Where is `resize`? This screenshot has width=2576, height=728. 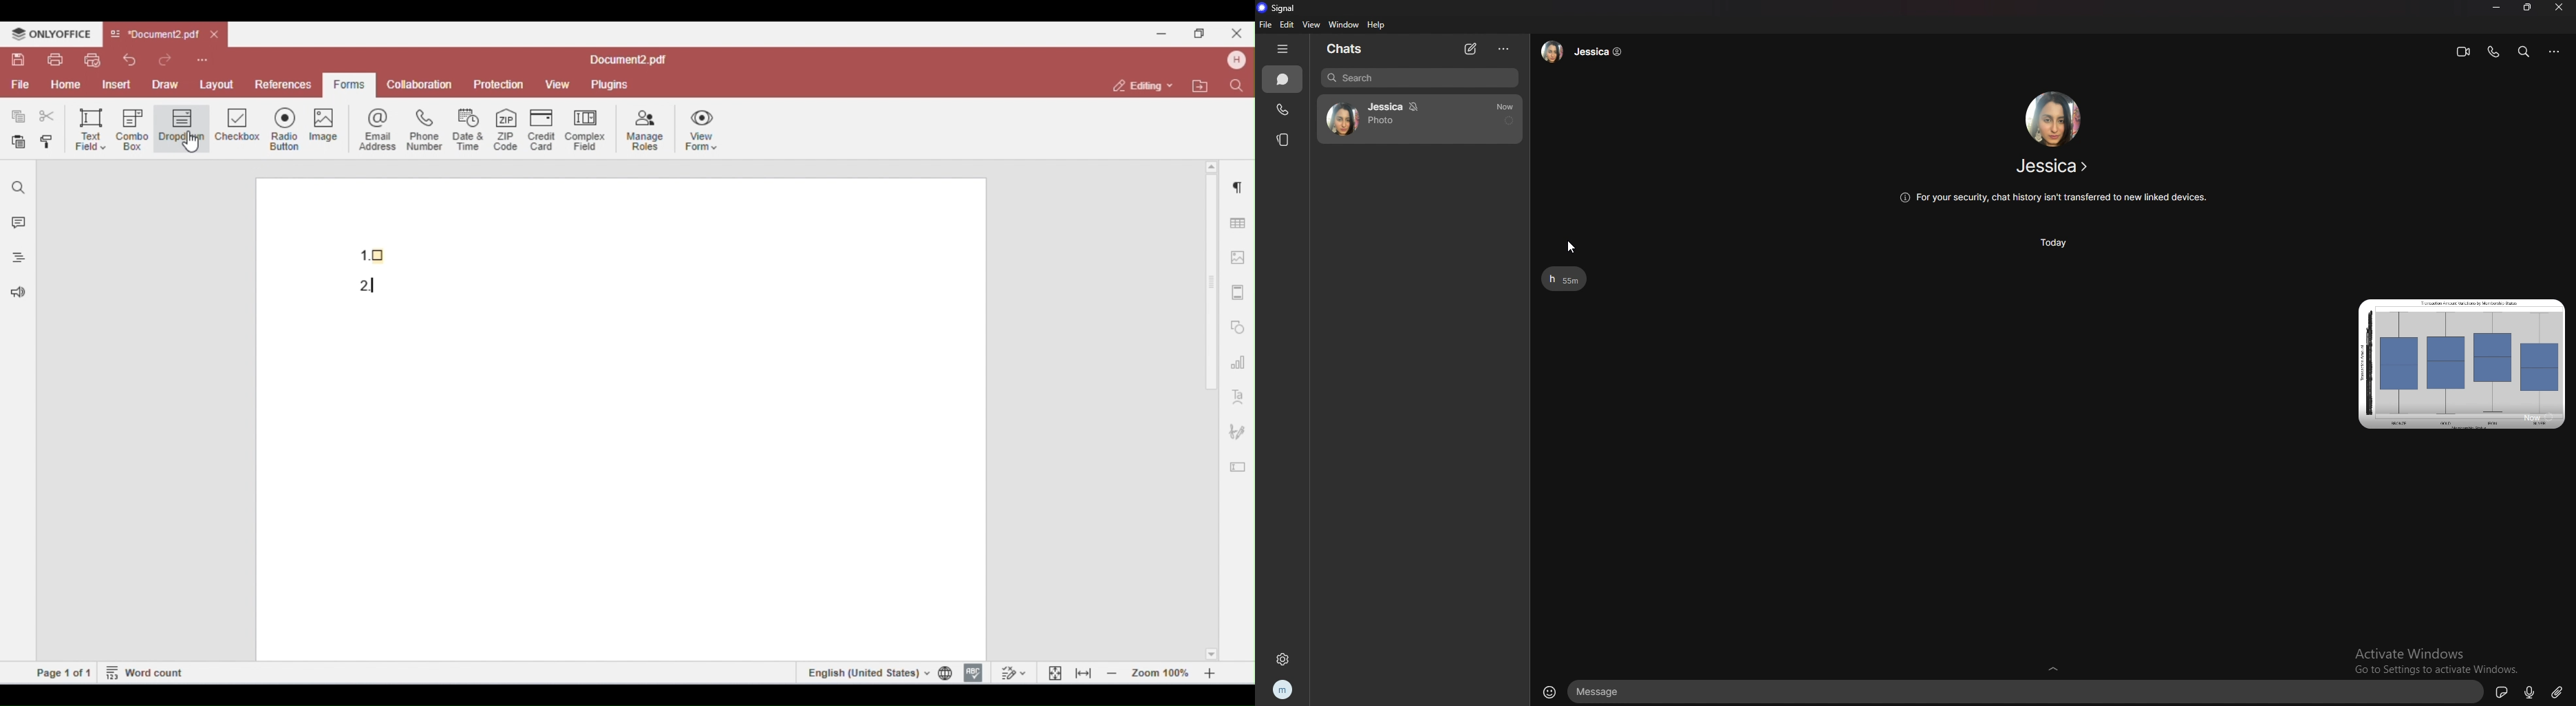 resize is located at coordinates (2528, 10).